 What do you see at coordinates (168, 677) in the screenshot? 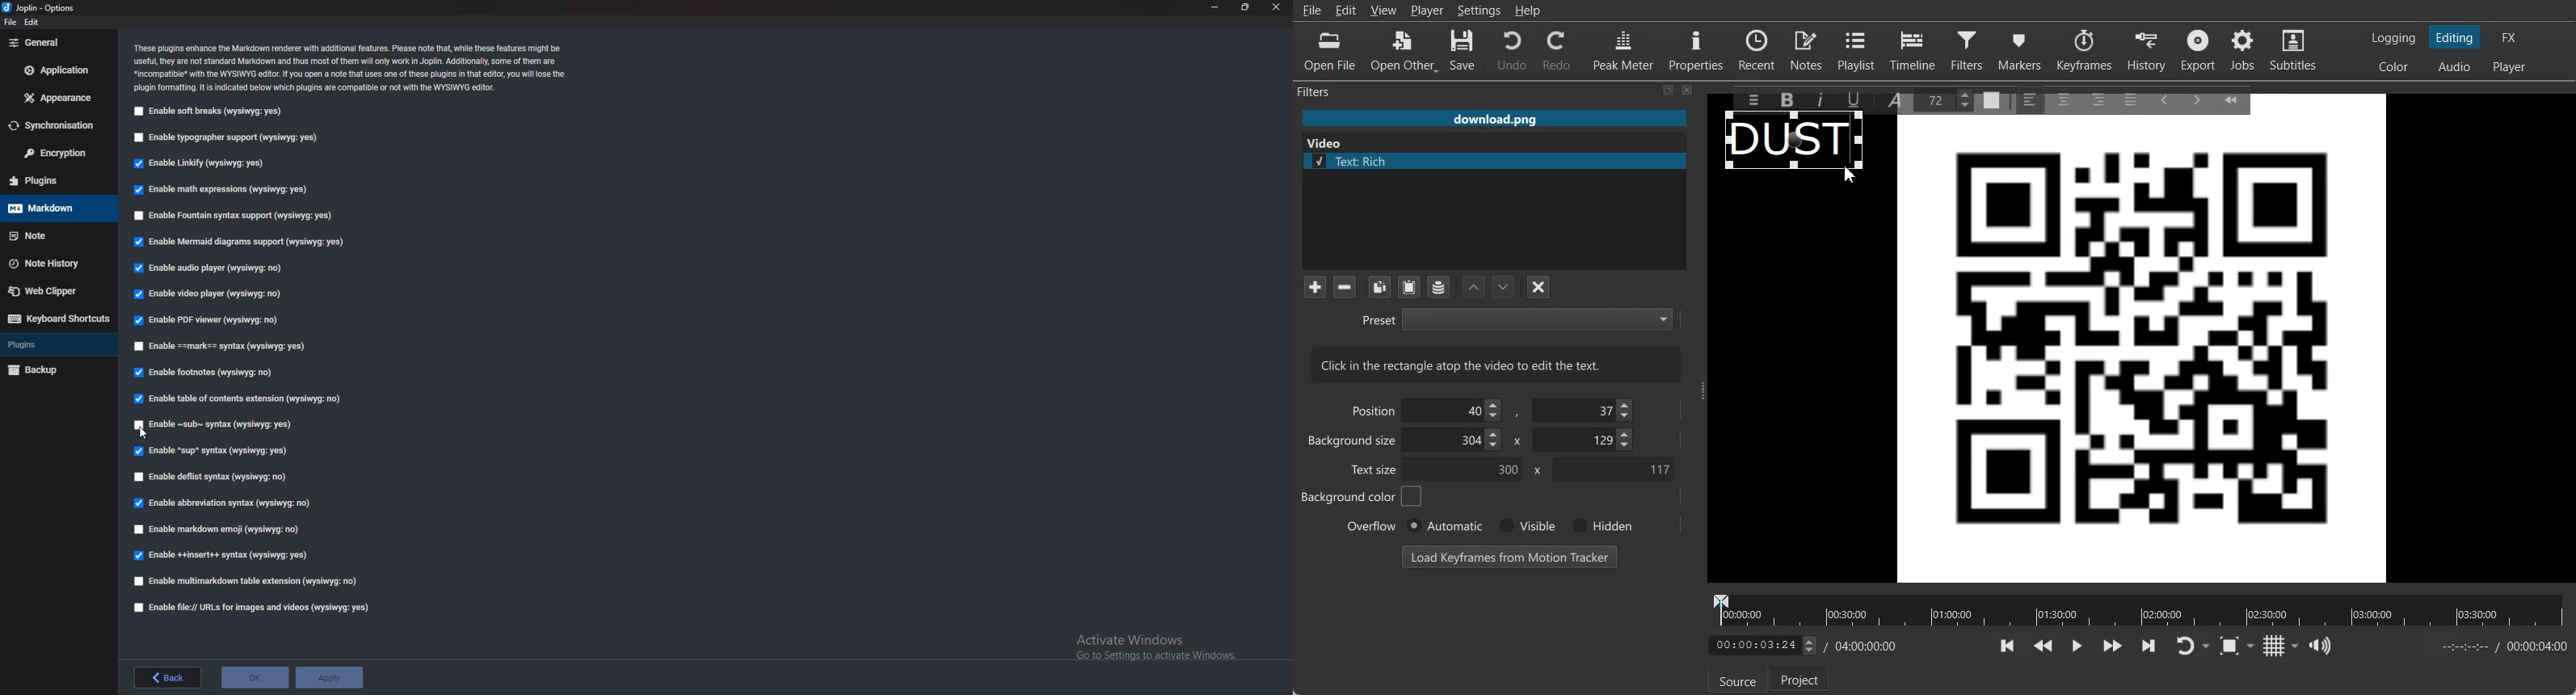
I see `back` at bounding box center [168, 677].